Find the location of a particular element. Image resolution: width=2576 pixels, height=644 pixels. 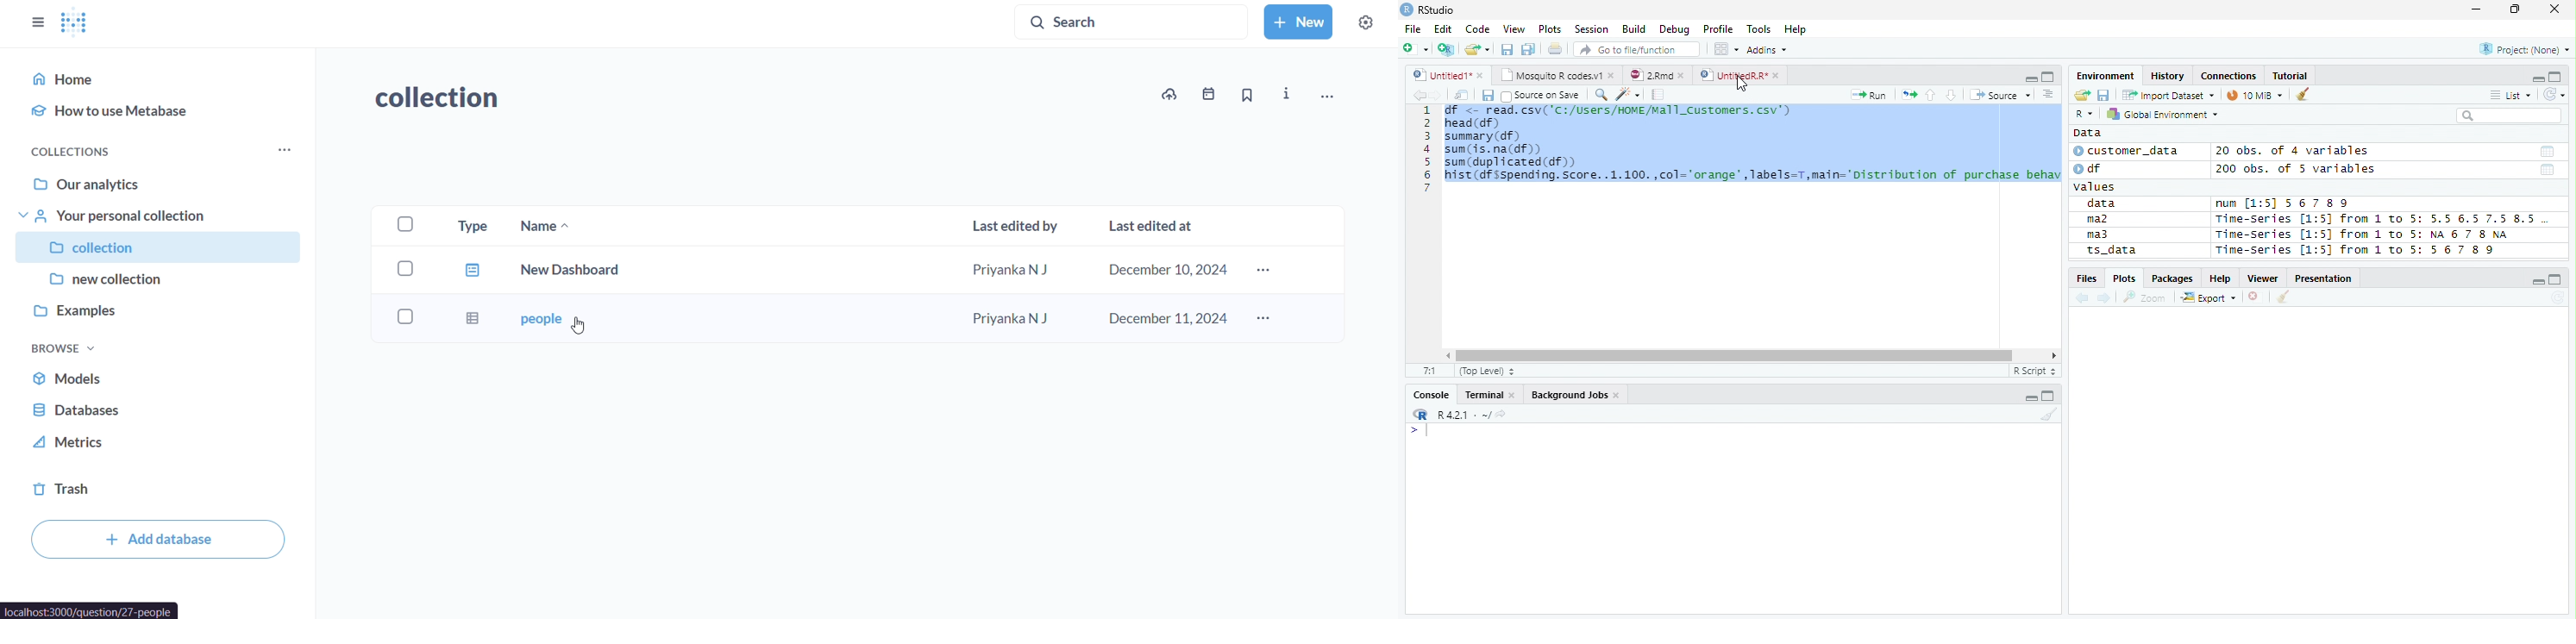

Up is located at coordinates (1930, 96).